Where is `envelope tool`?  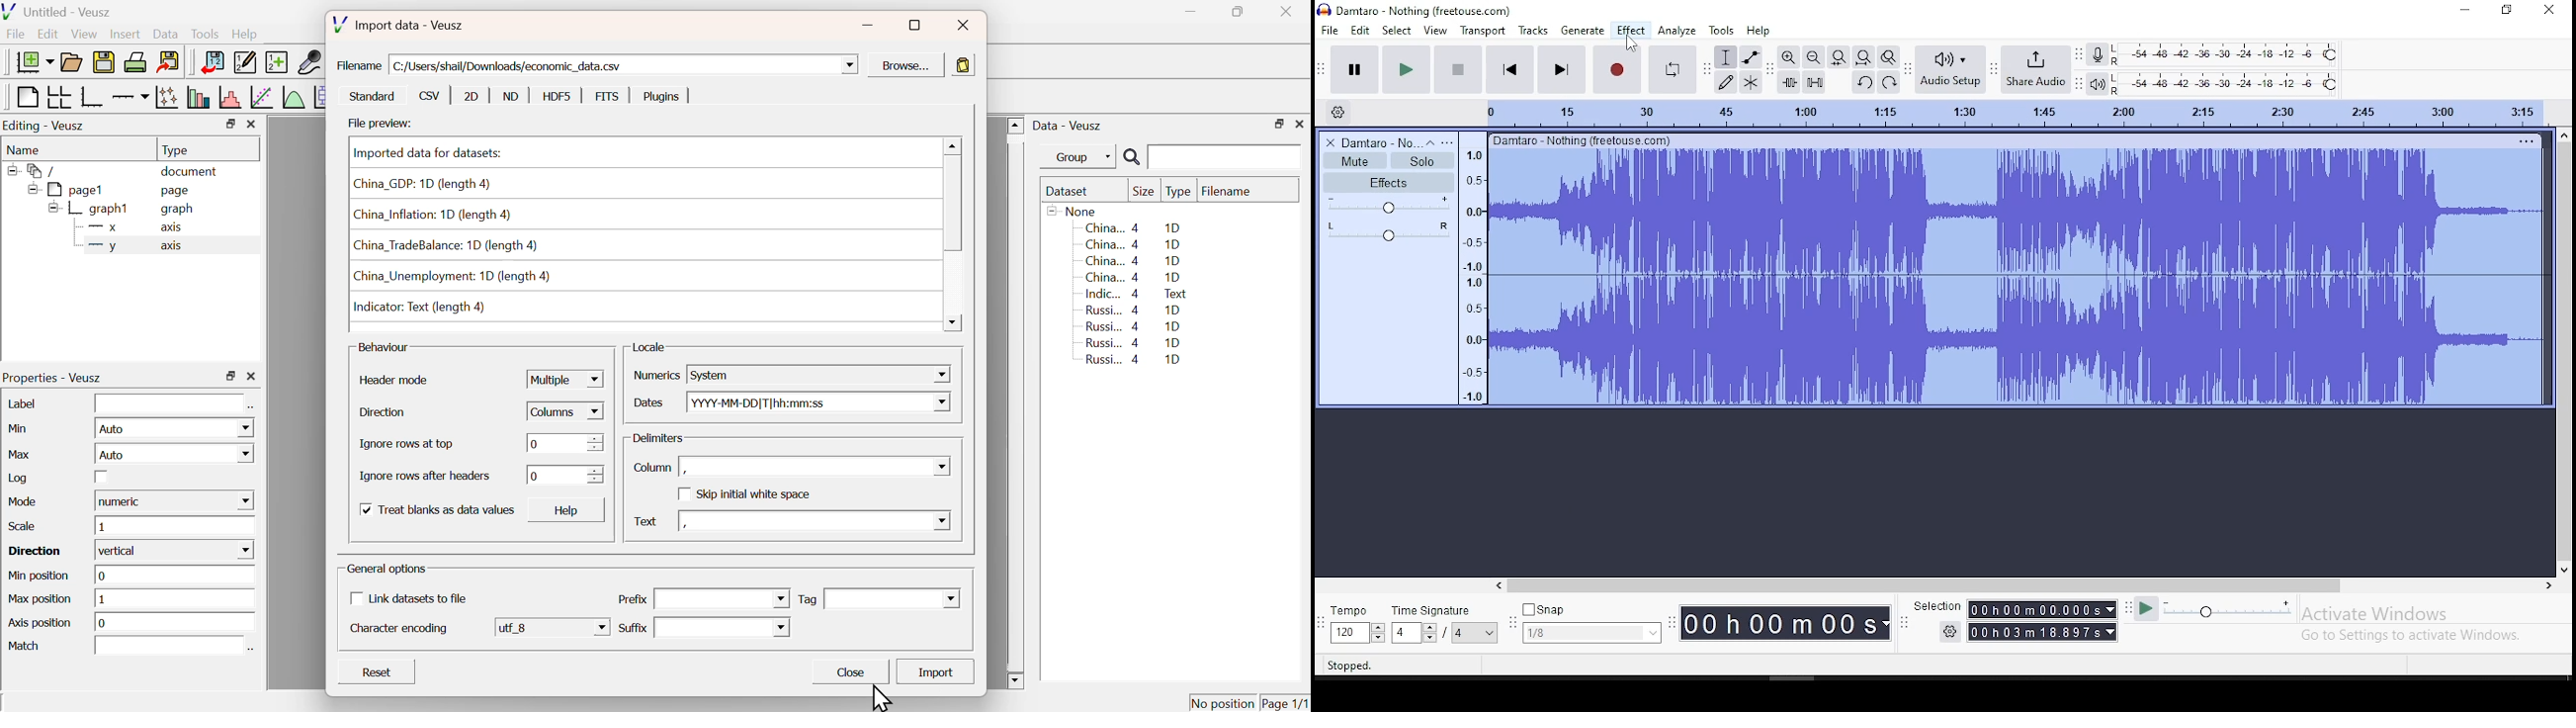
envelope tool is located at coordinates (1751, 57).